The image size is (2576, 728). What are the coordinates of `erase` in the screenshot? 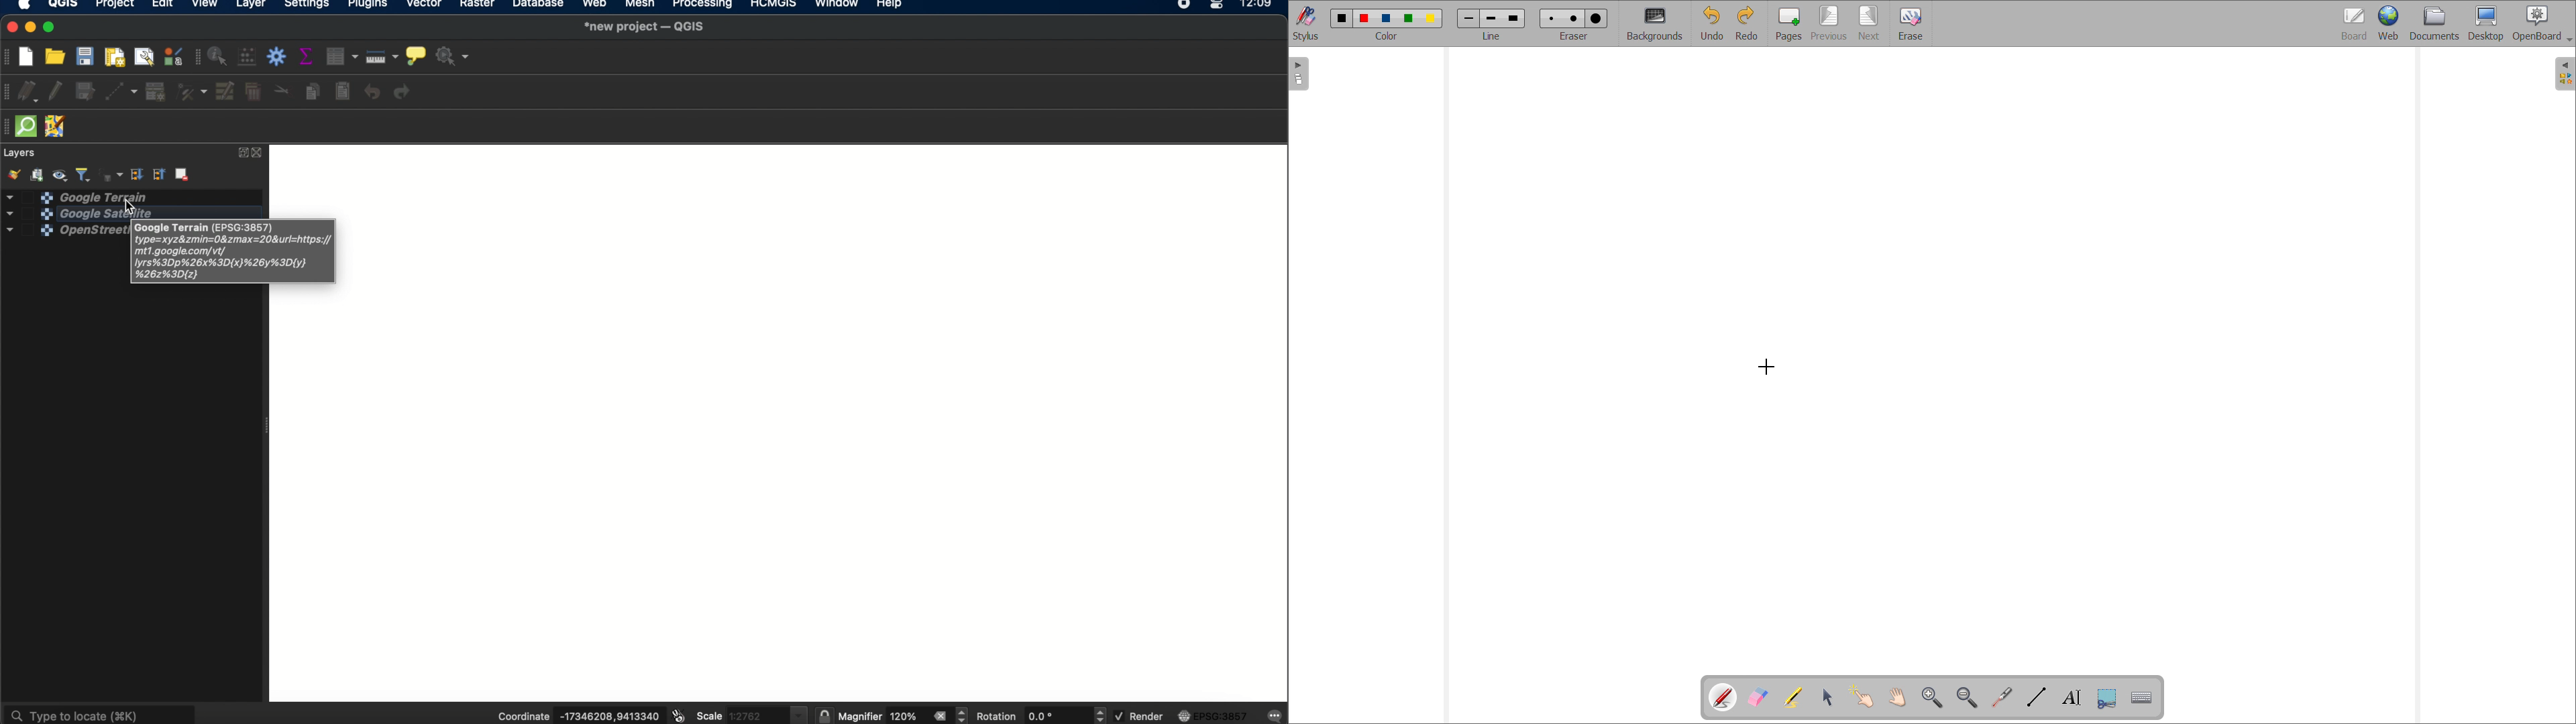 It's located at (1911, 23).